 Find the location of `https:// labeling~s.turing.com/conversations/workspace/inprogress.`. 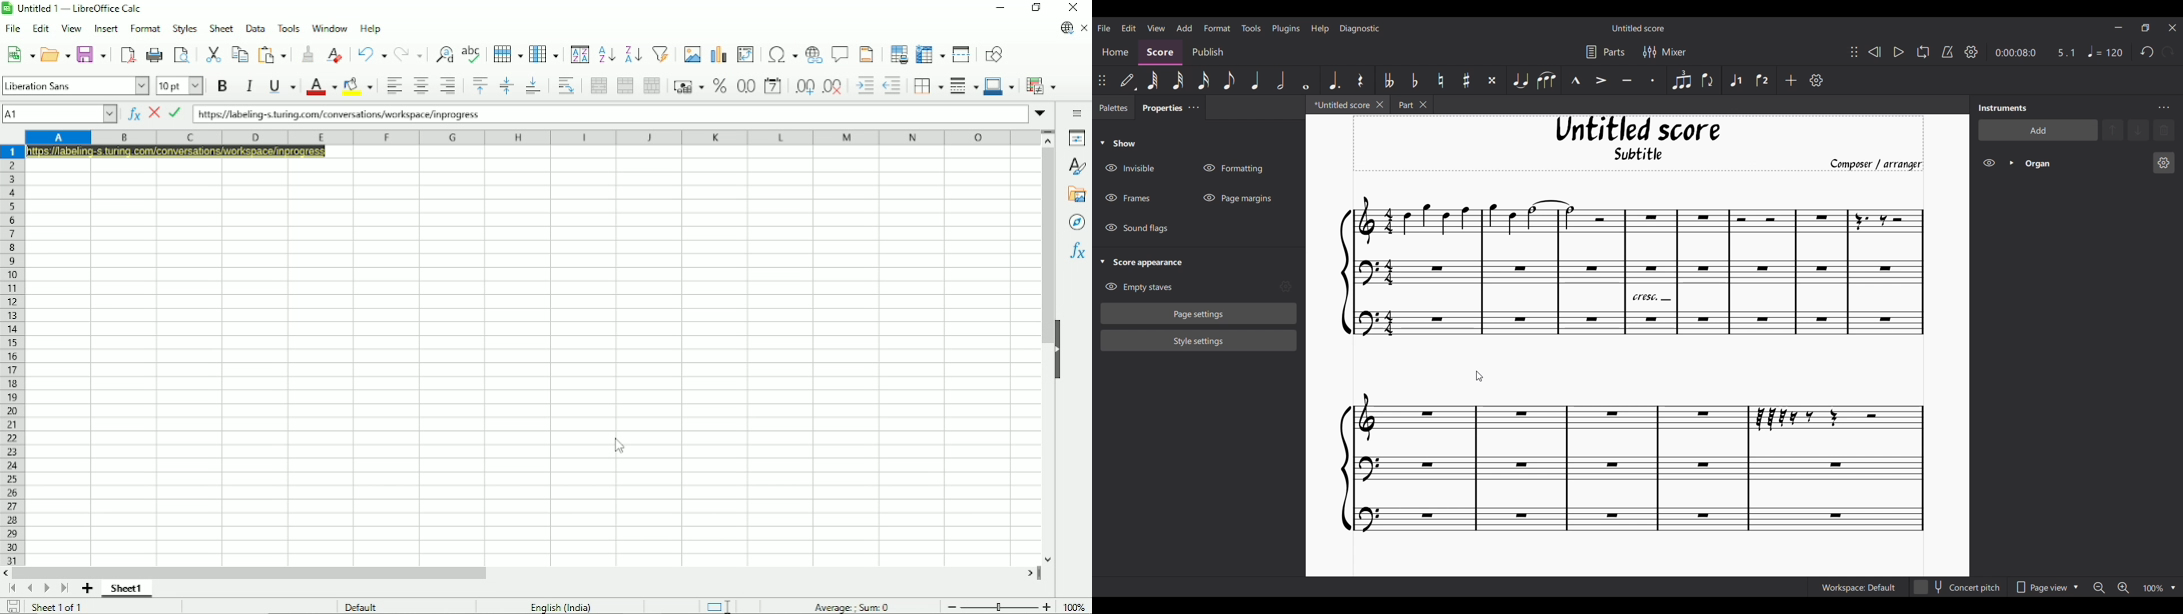

https:// labeling~s.turing.com/conversations/workspace/inprogress. is located at coordinates (177, 151).